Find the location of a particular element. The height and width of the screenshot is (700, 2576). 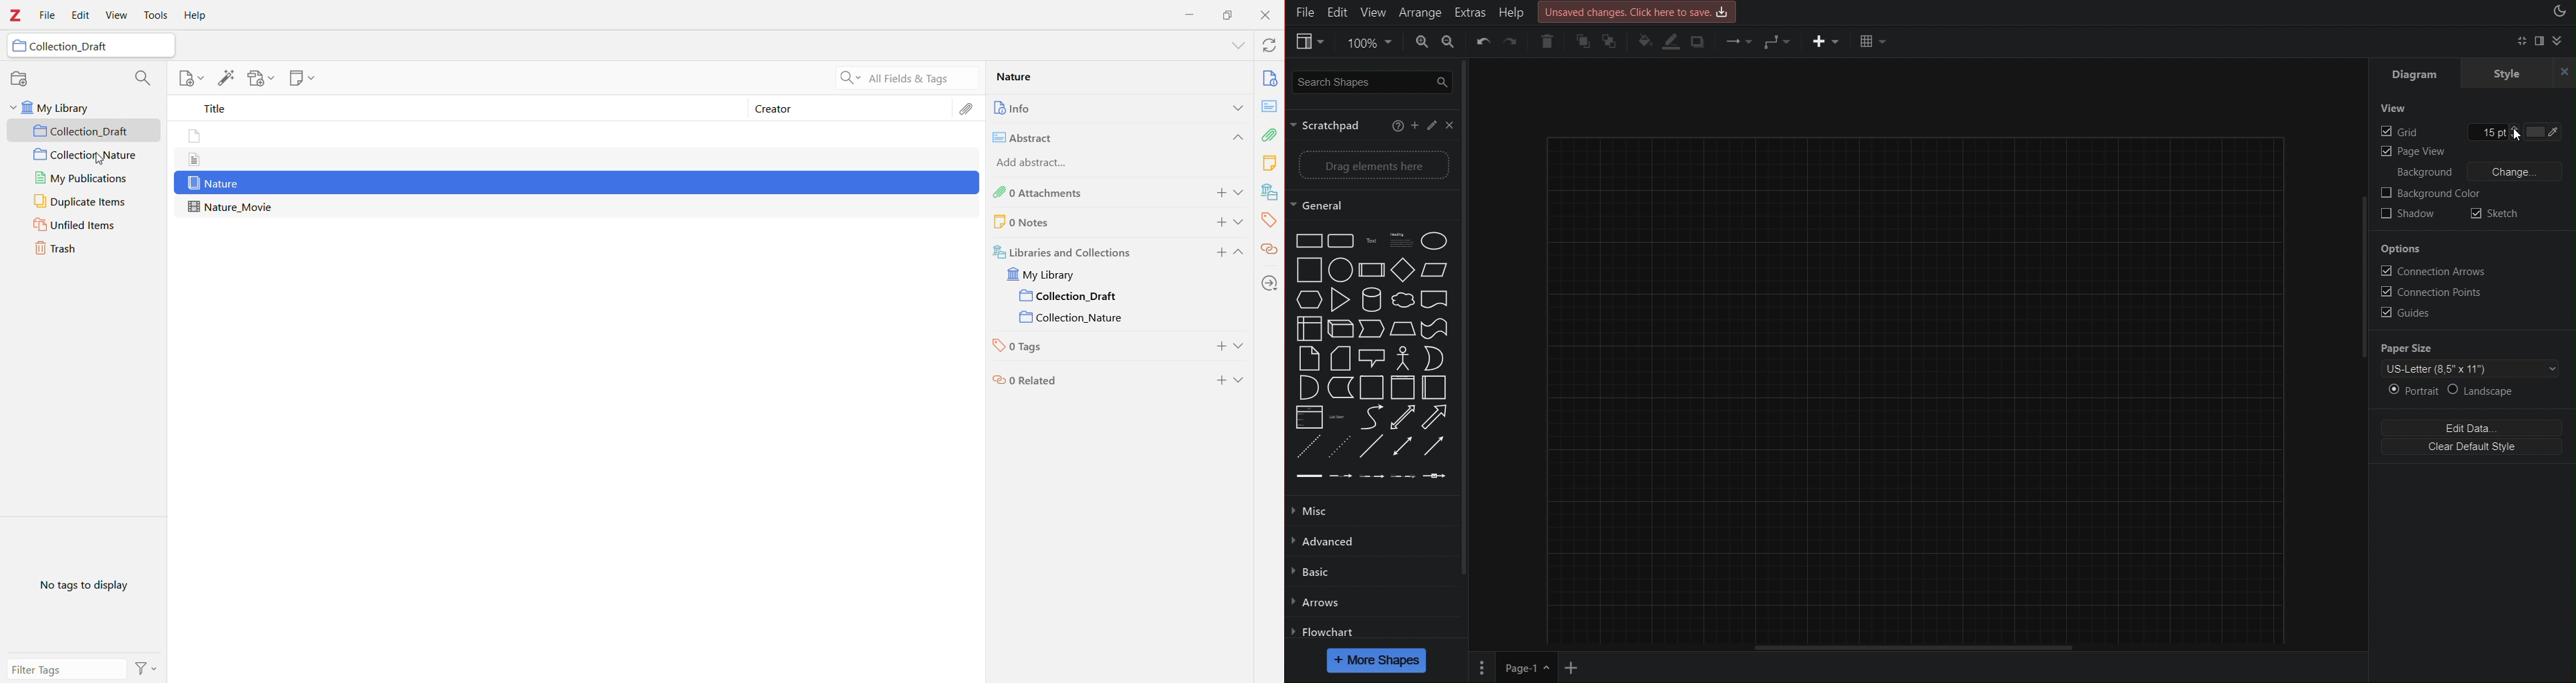

rectangle is located at coordinates (1340, 237).